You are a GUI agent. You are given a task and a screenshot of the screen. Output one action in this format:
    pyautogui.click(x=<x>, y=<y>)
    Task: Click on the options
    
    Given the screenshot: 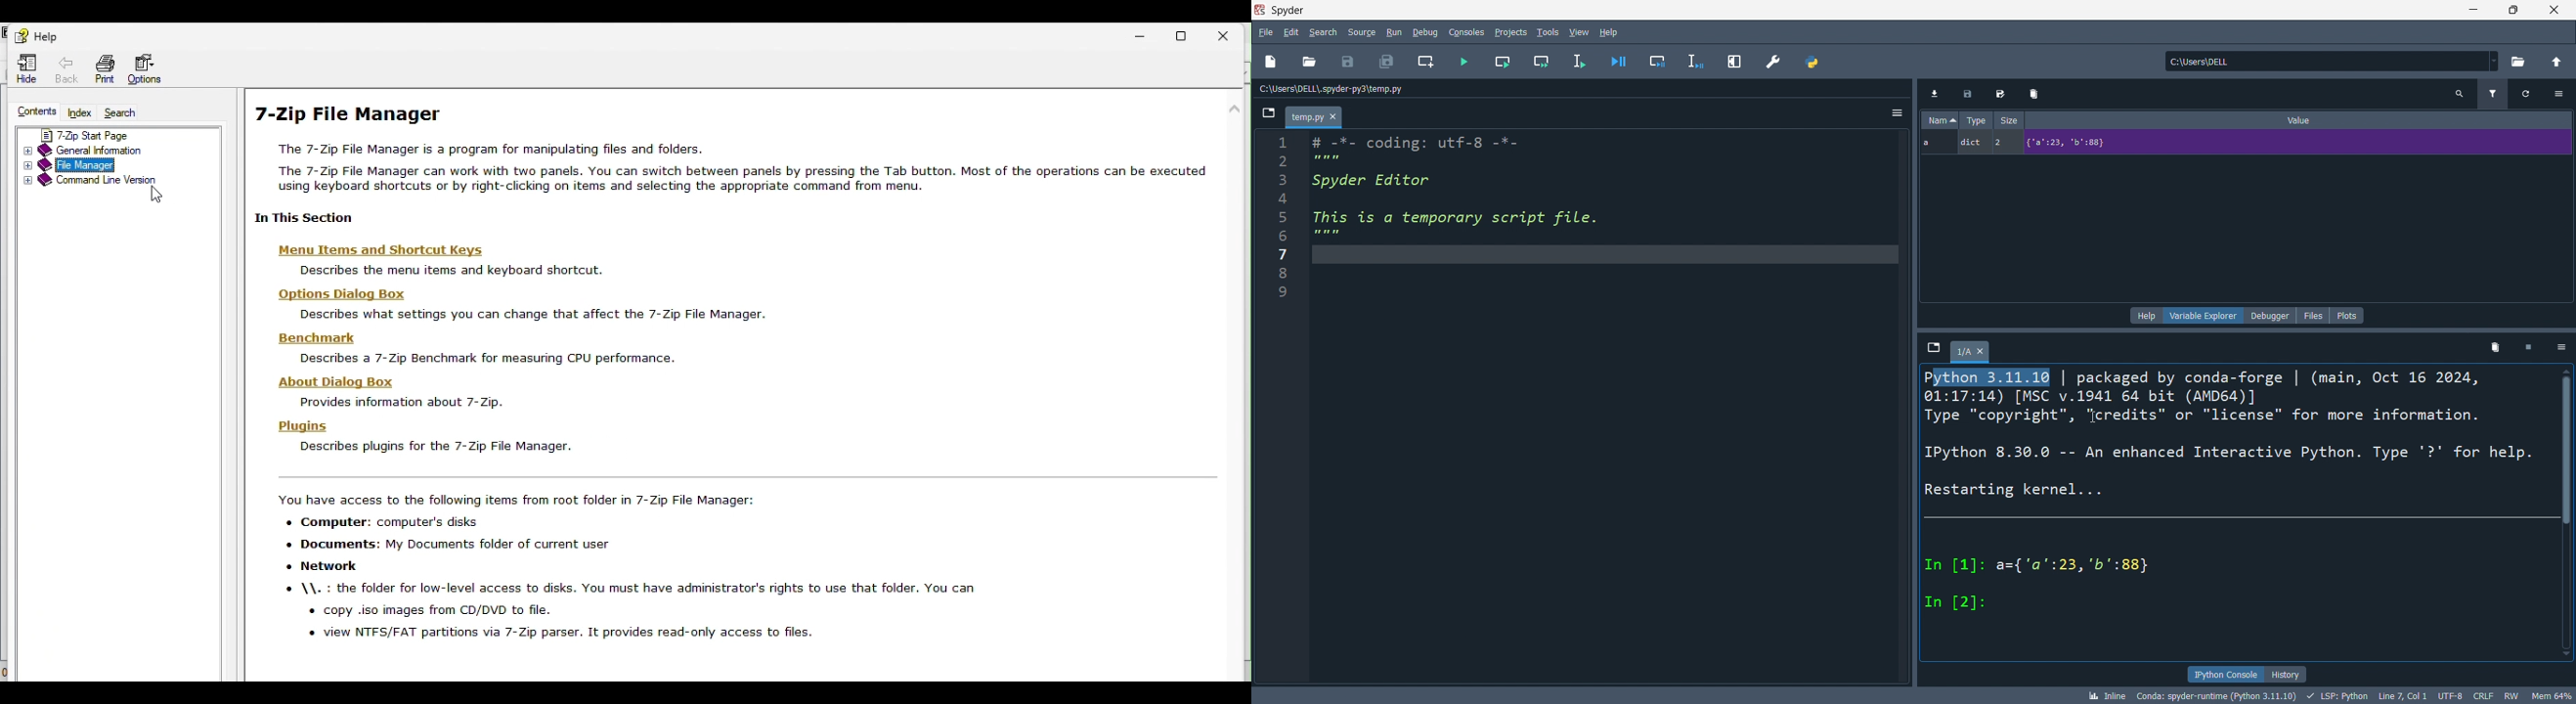 What is the action you would take?
    pyautogui.click(x=2564, y=348)
    